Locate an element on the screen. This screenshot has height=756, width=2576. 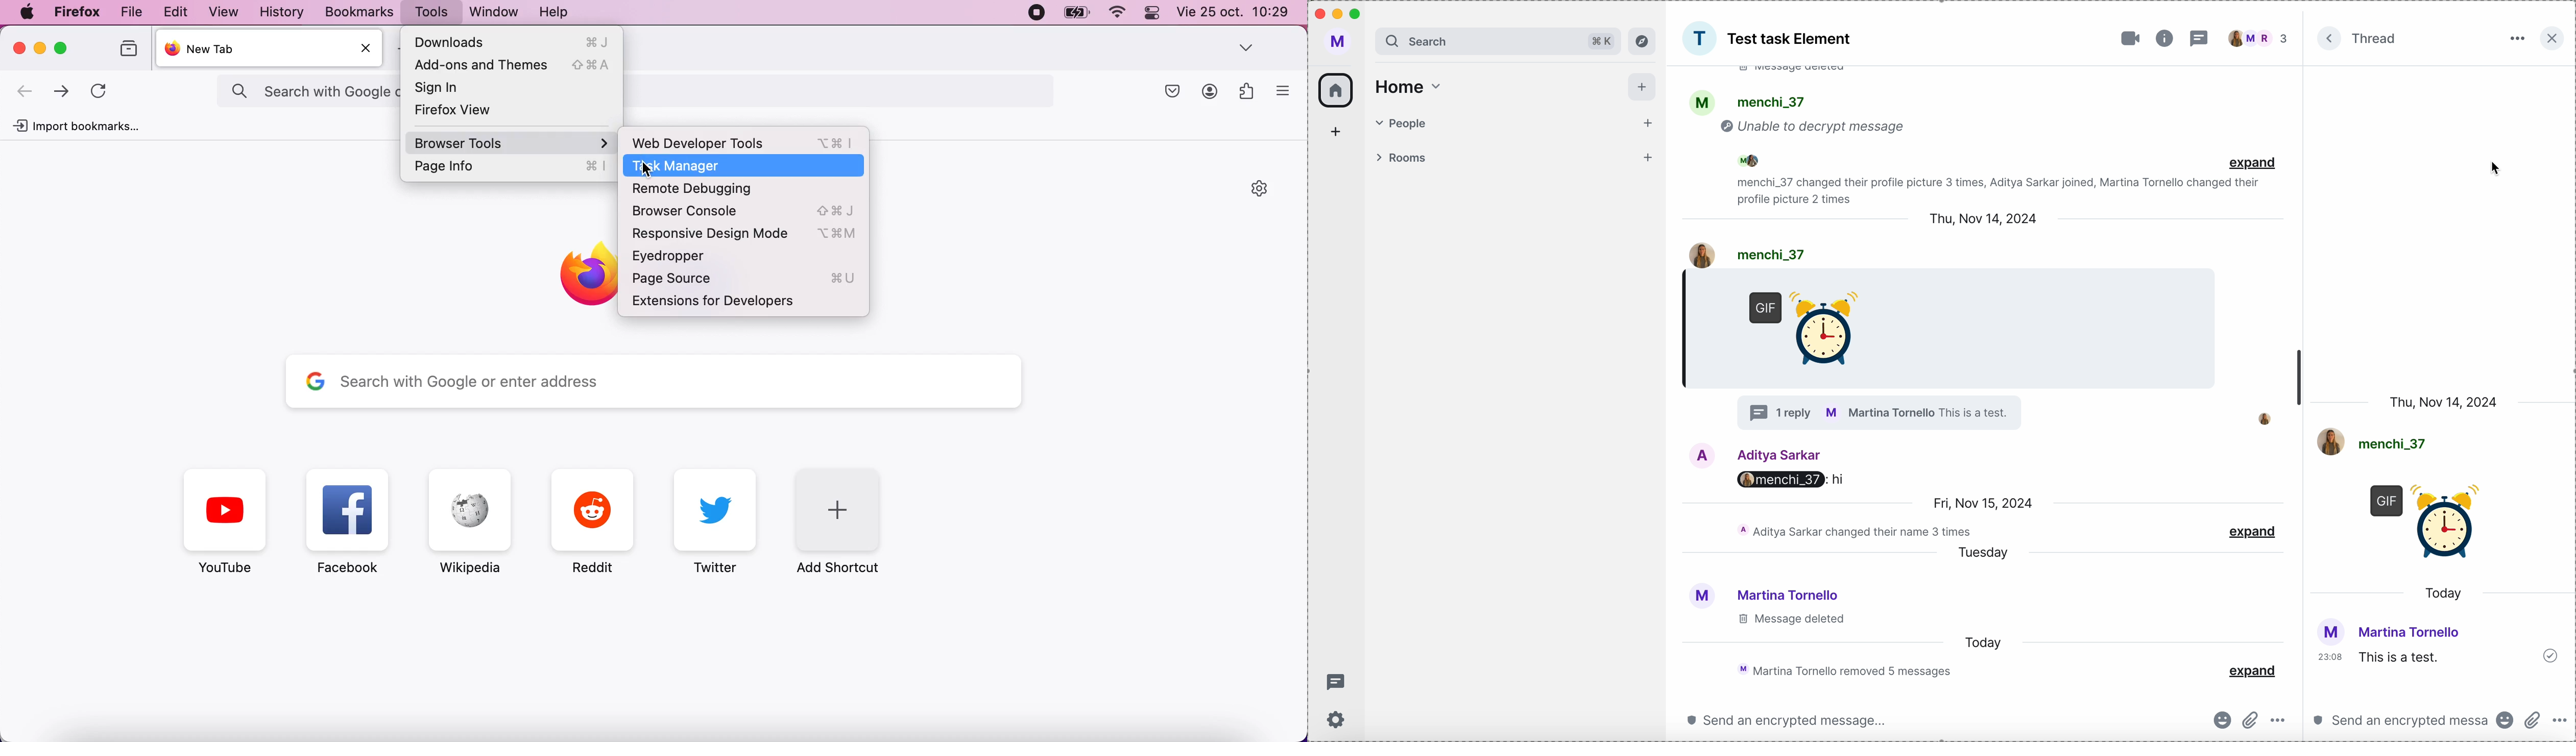
home icon is located at coordinates (1336, 90).